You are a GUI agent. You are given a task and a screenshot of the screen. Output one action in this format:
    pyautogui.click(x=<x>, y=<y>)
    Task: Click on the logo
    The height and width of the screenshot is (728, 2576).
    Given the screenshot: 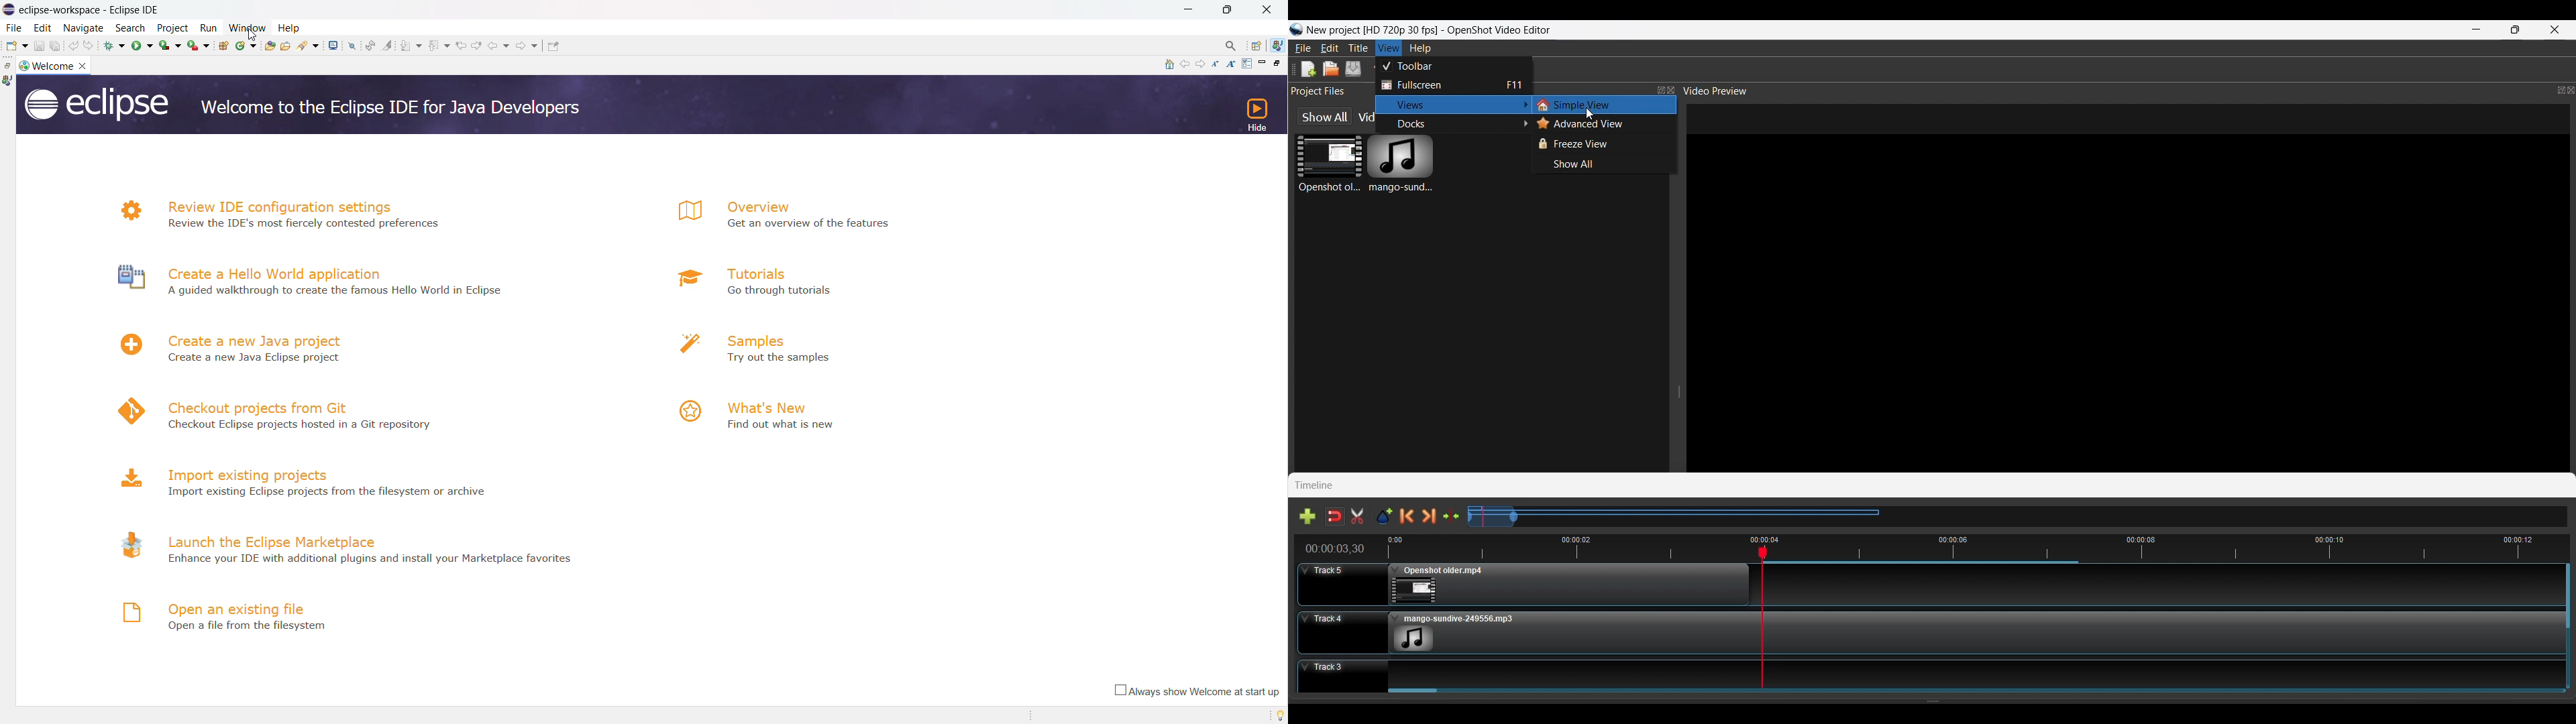 What is the action you would take?
    pyautogui.click(x=124, y=410)
    